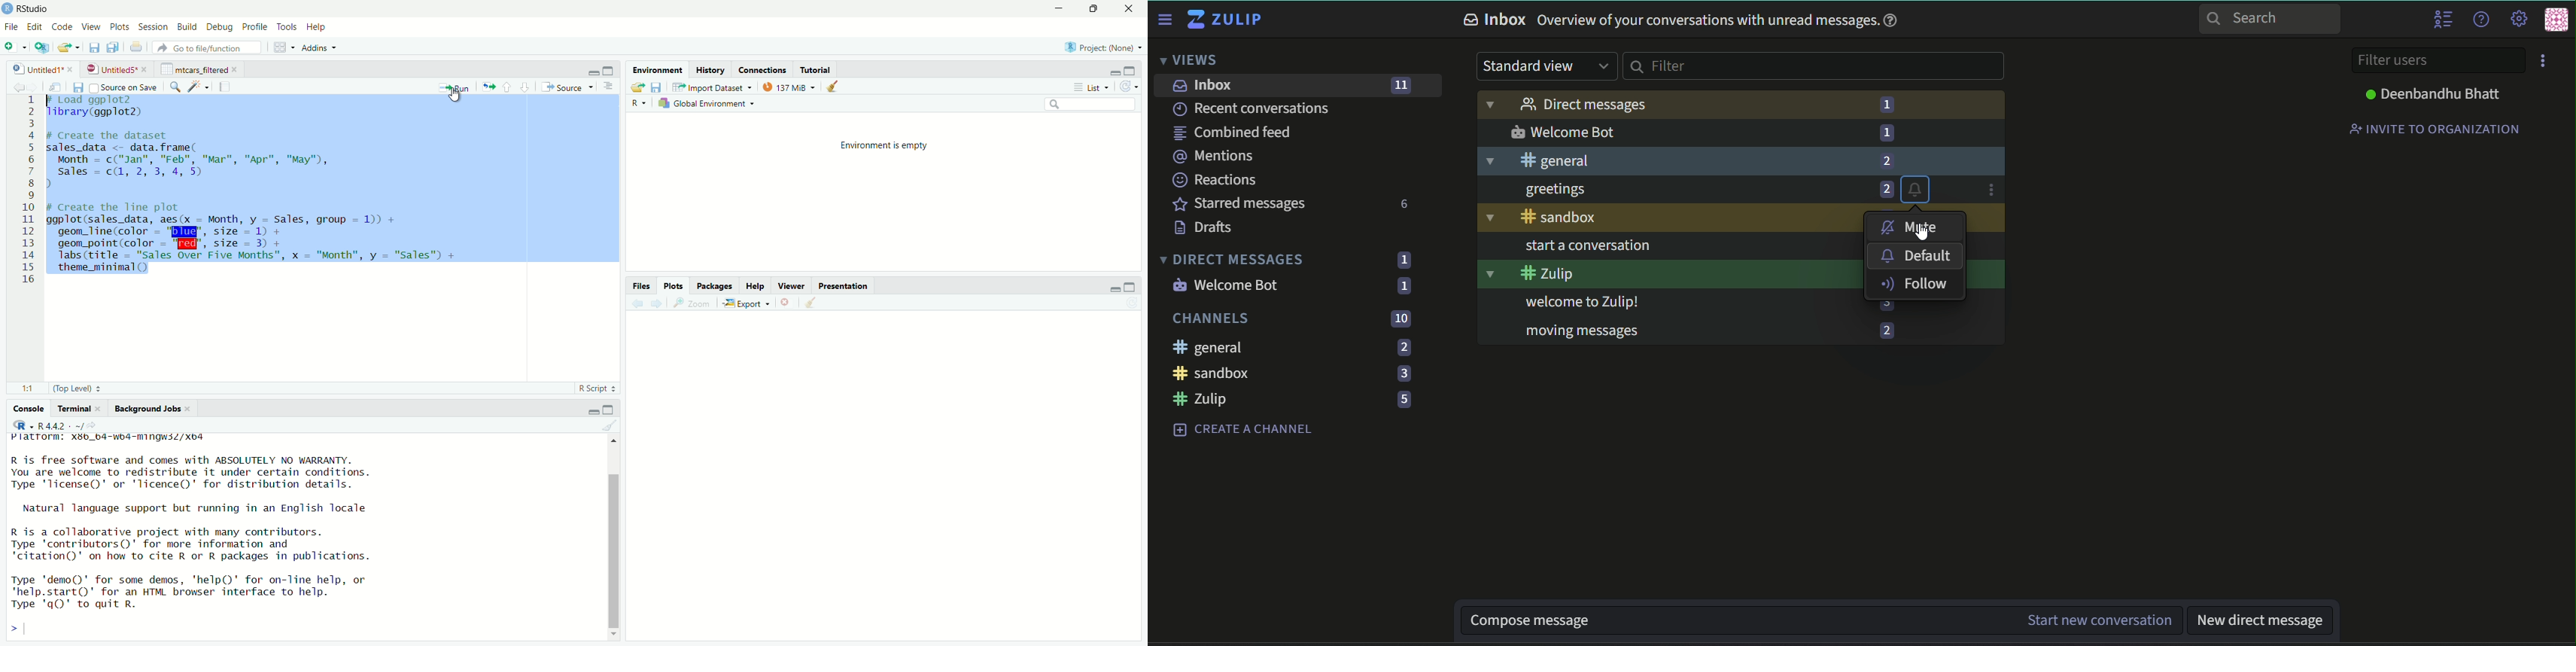 The height and width of the screenshot is (672, 2576). What do you see at coordinates (704, 104) in the screenshot?
I see `global environment` at bounding box center [704, 104].